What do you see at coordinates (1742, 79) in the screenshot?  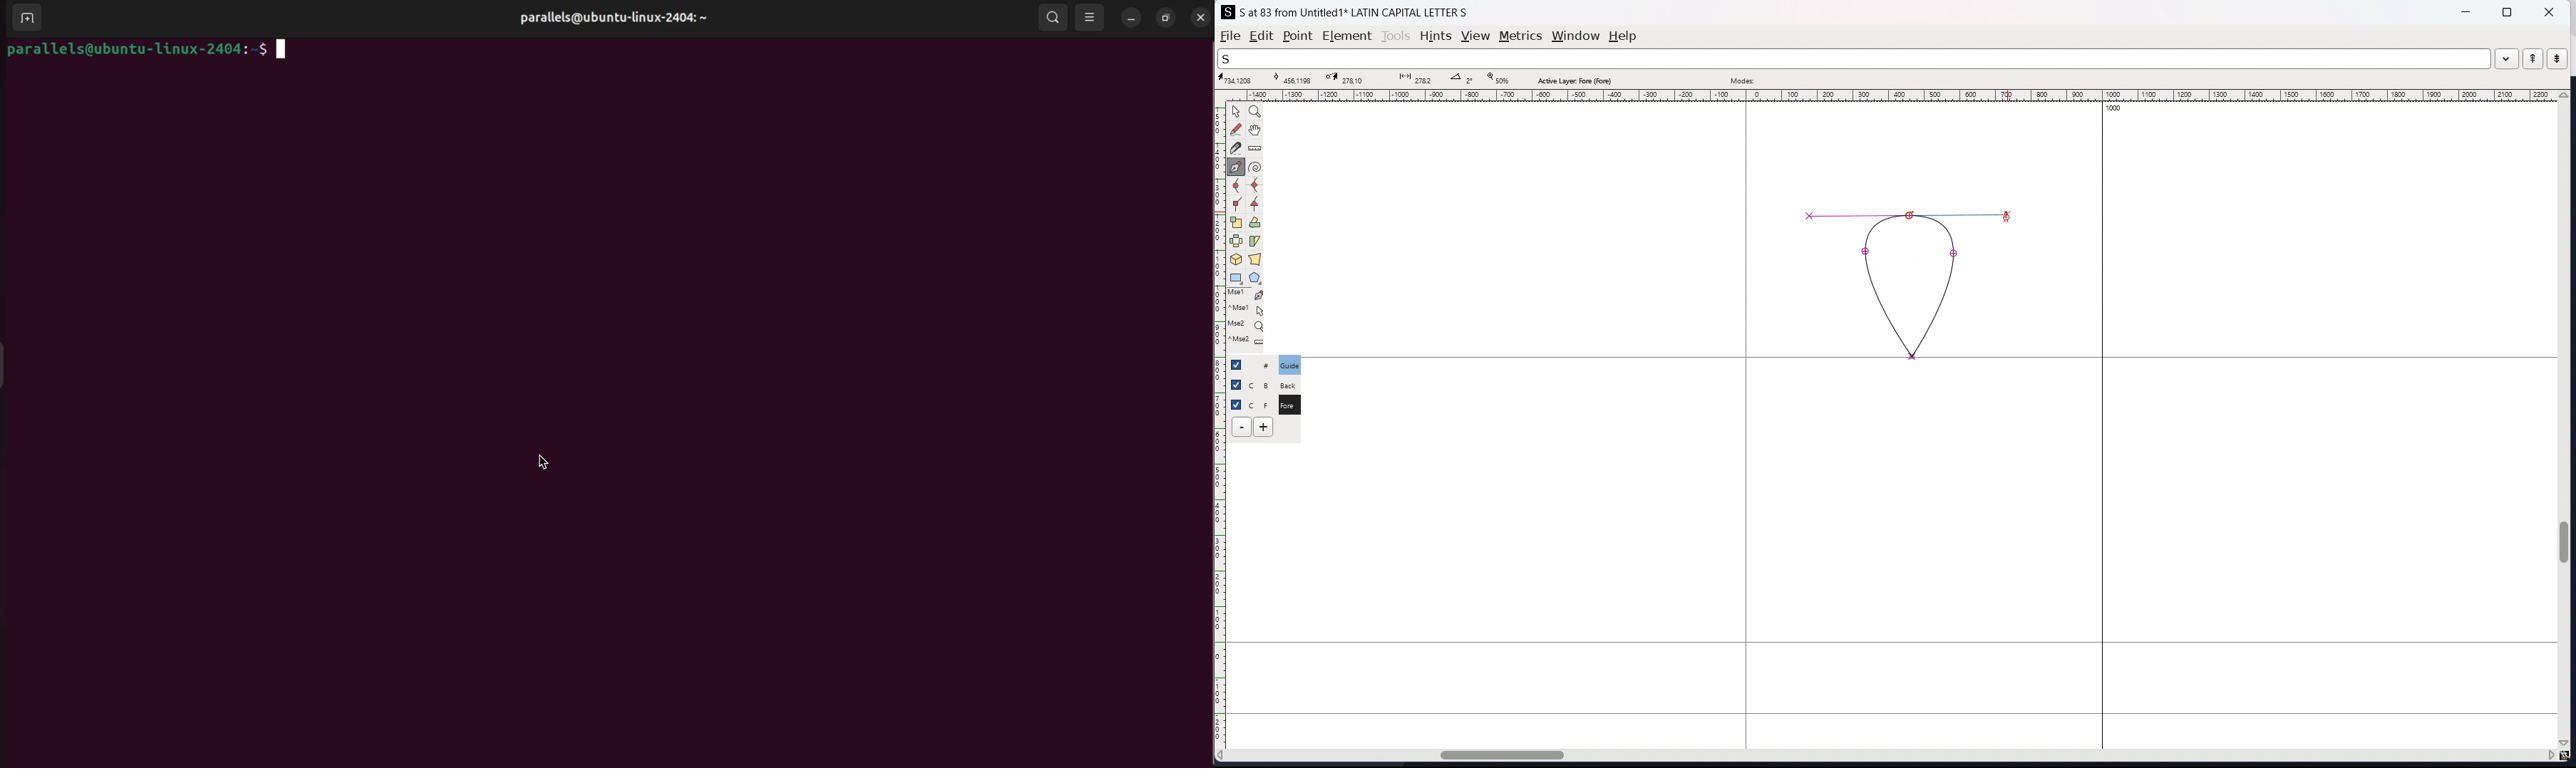 I see `modes` at bounding box center [1742, 79].